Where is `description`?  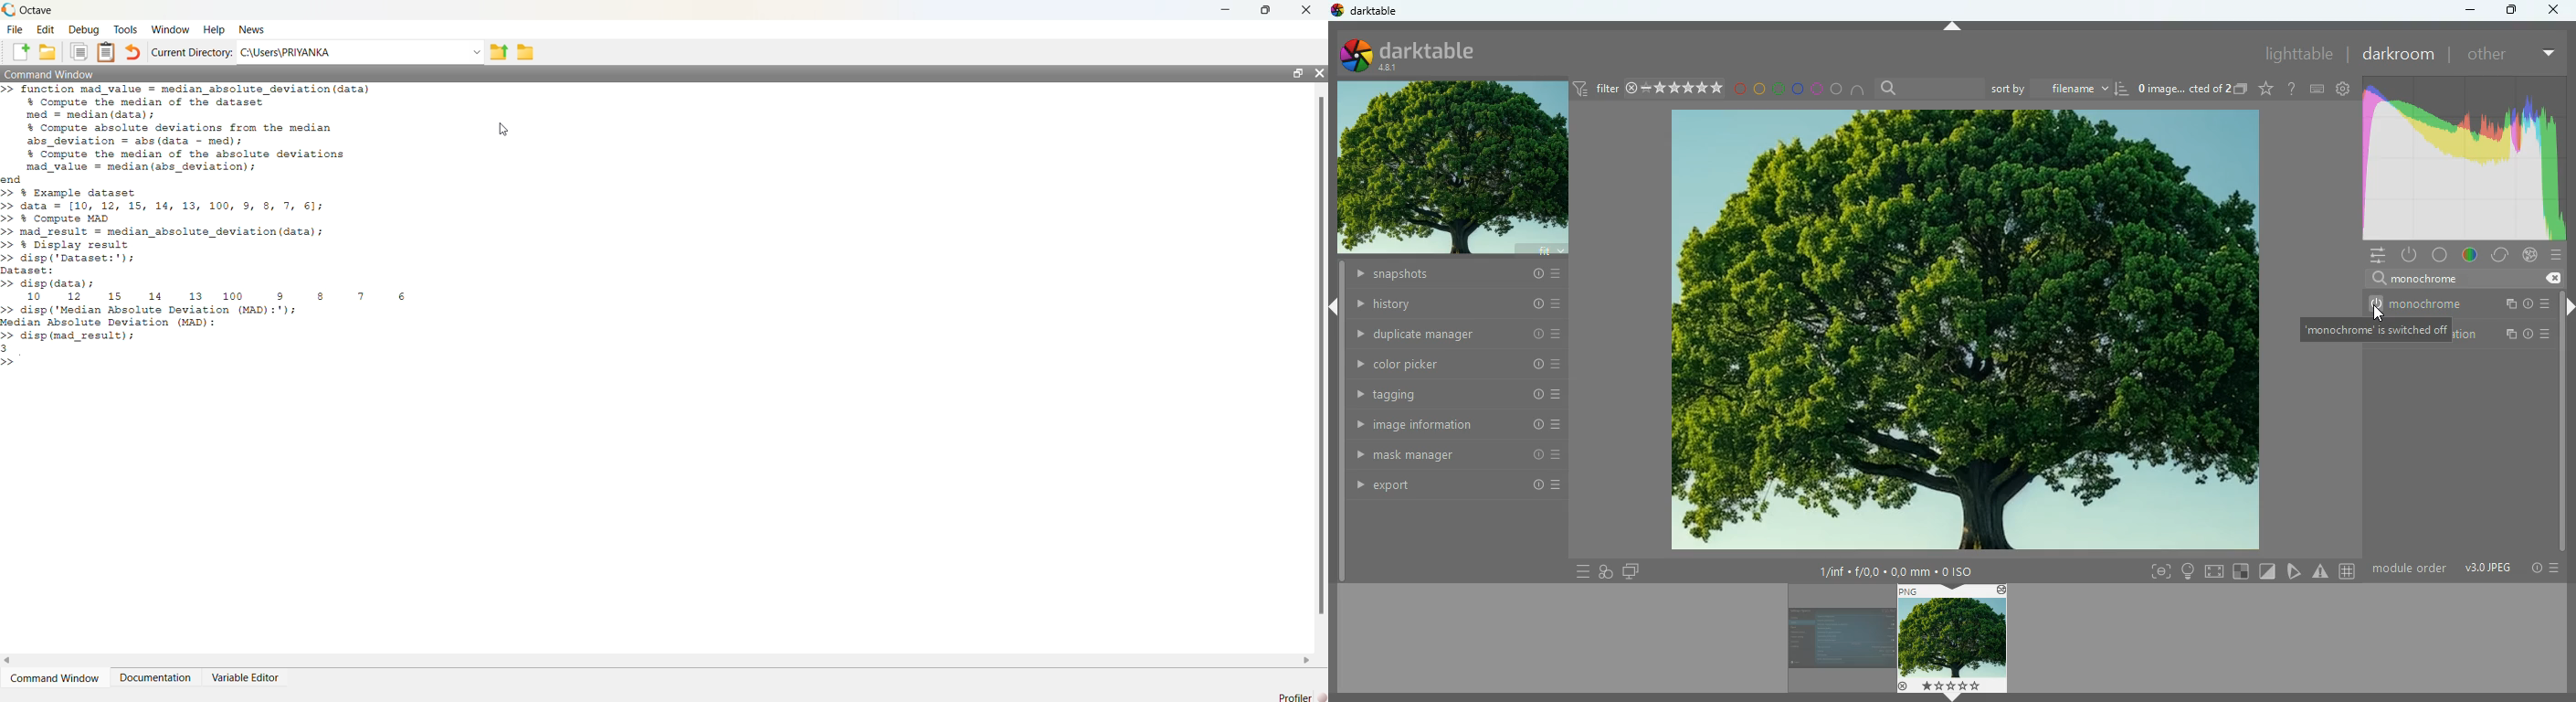
description is located at coordinates (2378, 331).